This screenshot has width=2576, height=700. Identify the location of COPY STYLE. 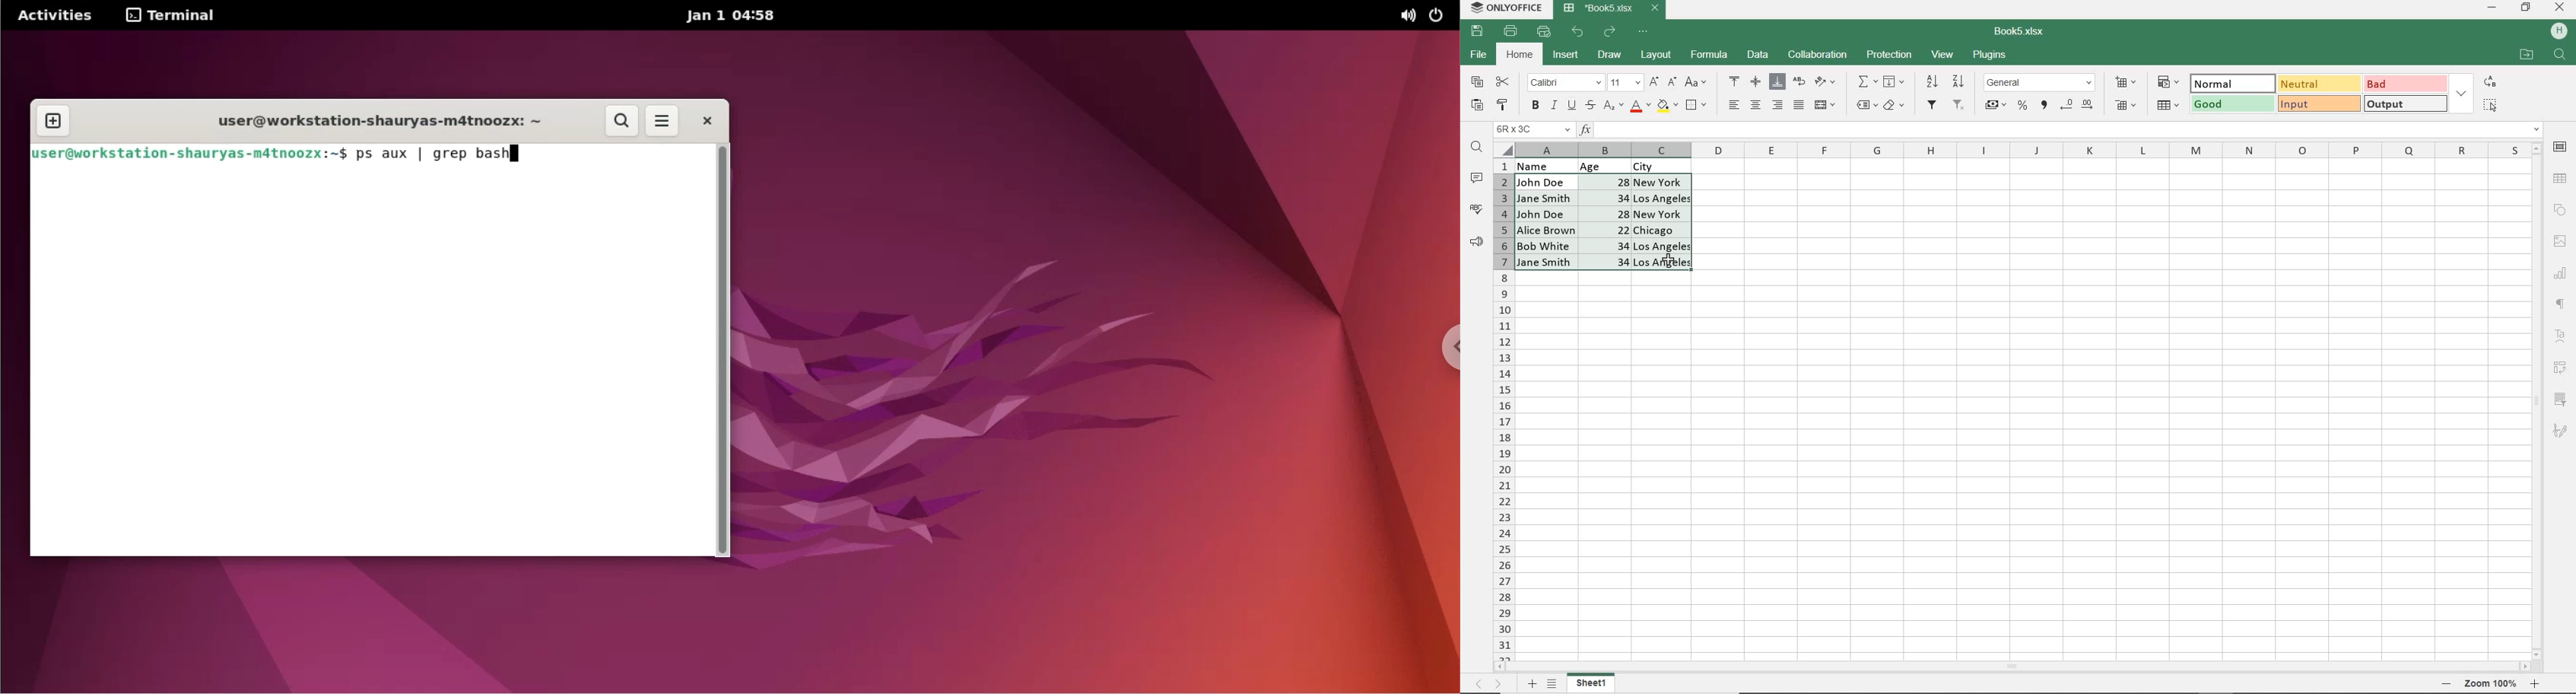
(1503, 103).